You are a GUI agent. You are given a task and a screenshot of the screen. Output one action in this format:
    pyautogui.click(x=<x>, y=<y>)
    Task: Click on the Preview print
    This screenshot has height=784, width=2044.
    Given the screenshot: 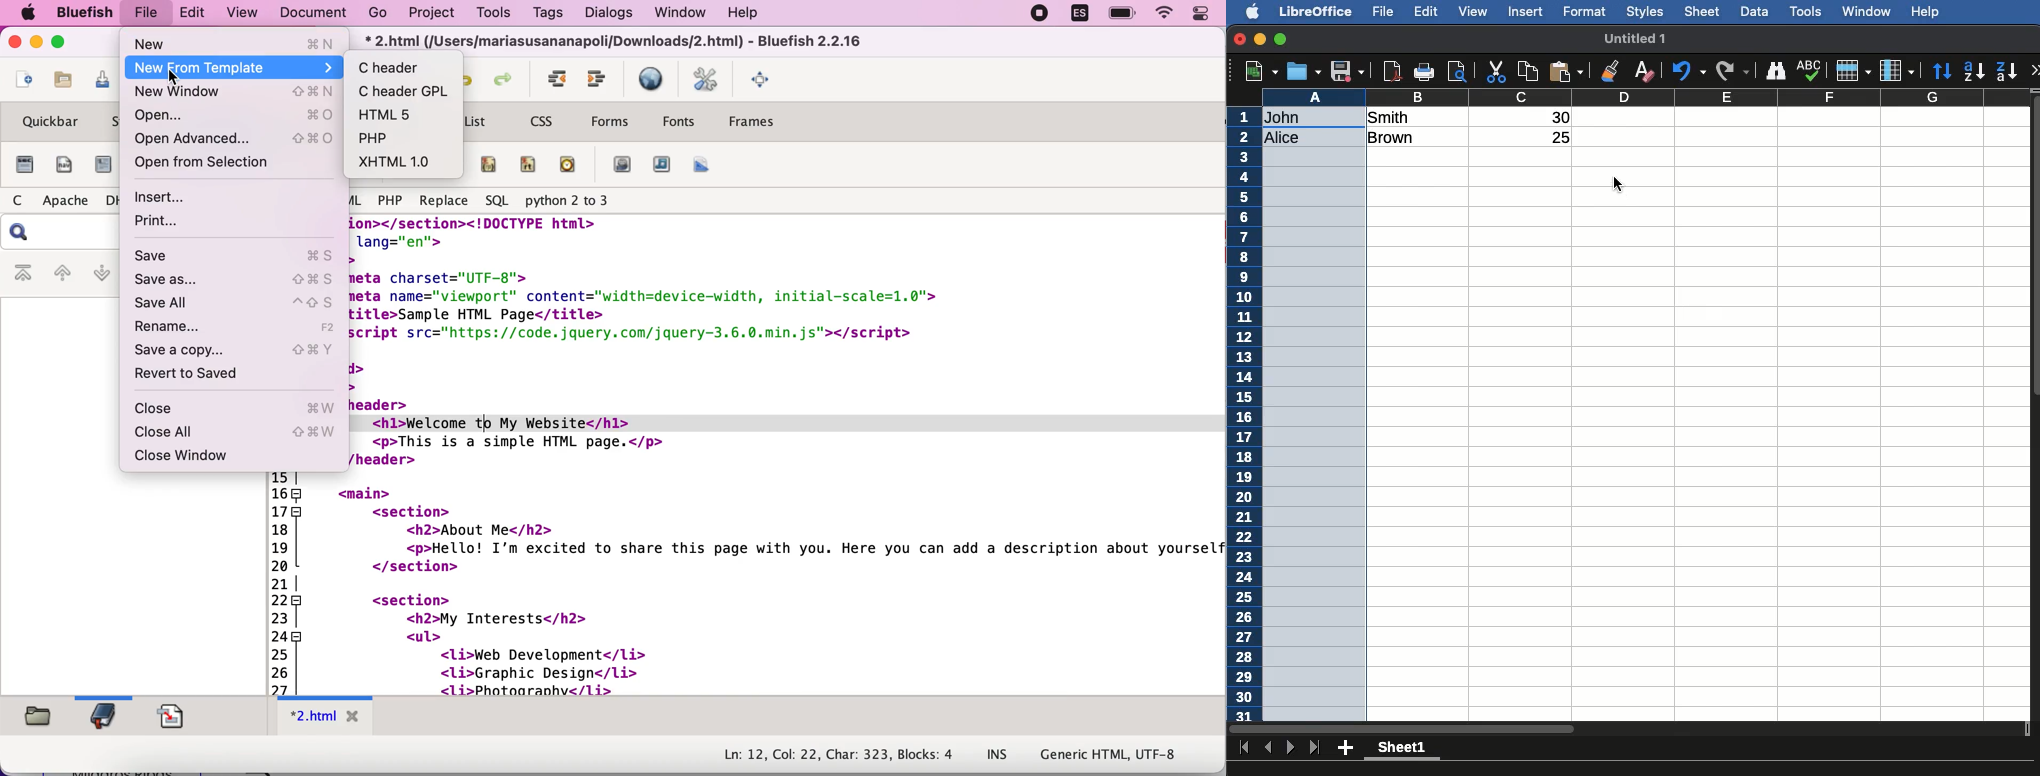 What is the action you would take?
    pyautogui.click(x=1457, y=72)
    